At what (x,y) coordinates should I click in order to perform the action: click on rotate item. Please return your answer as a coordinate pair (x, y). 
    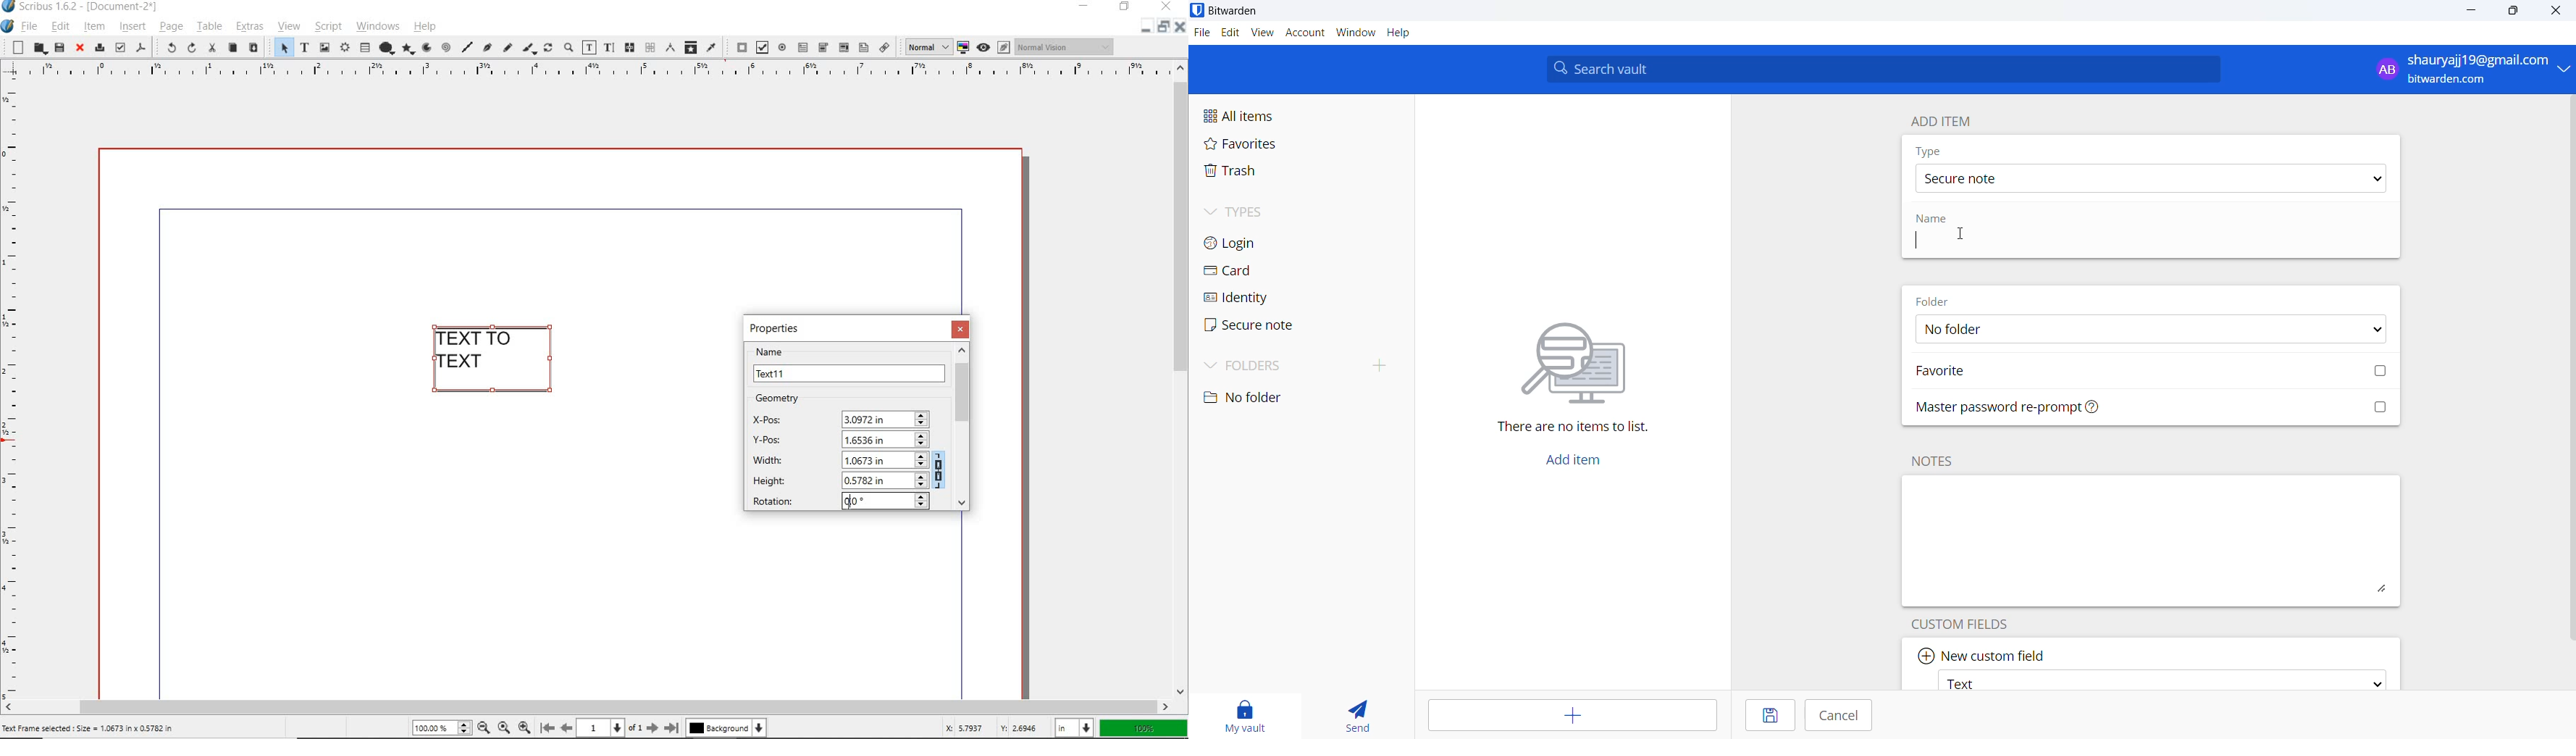
    Looking at the image, I should click on (547, 49).